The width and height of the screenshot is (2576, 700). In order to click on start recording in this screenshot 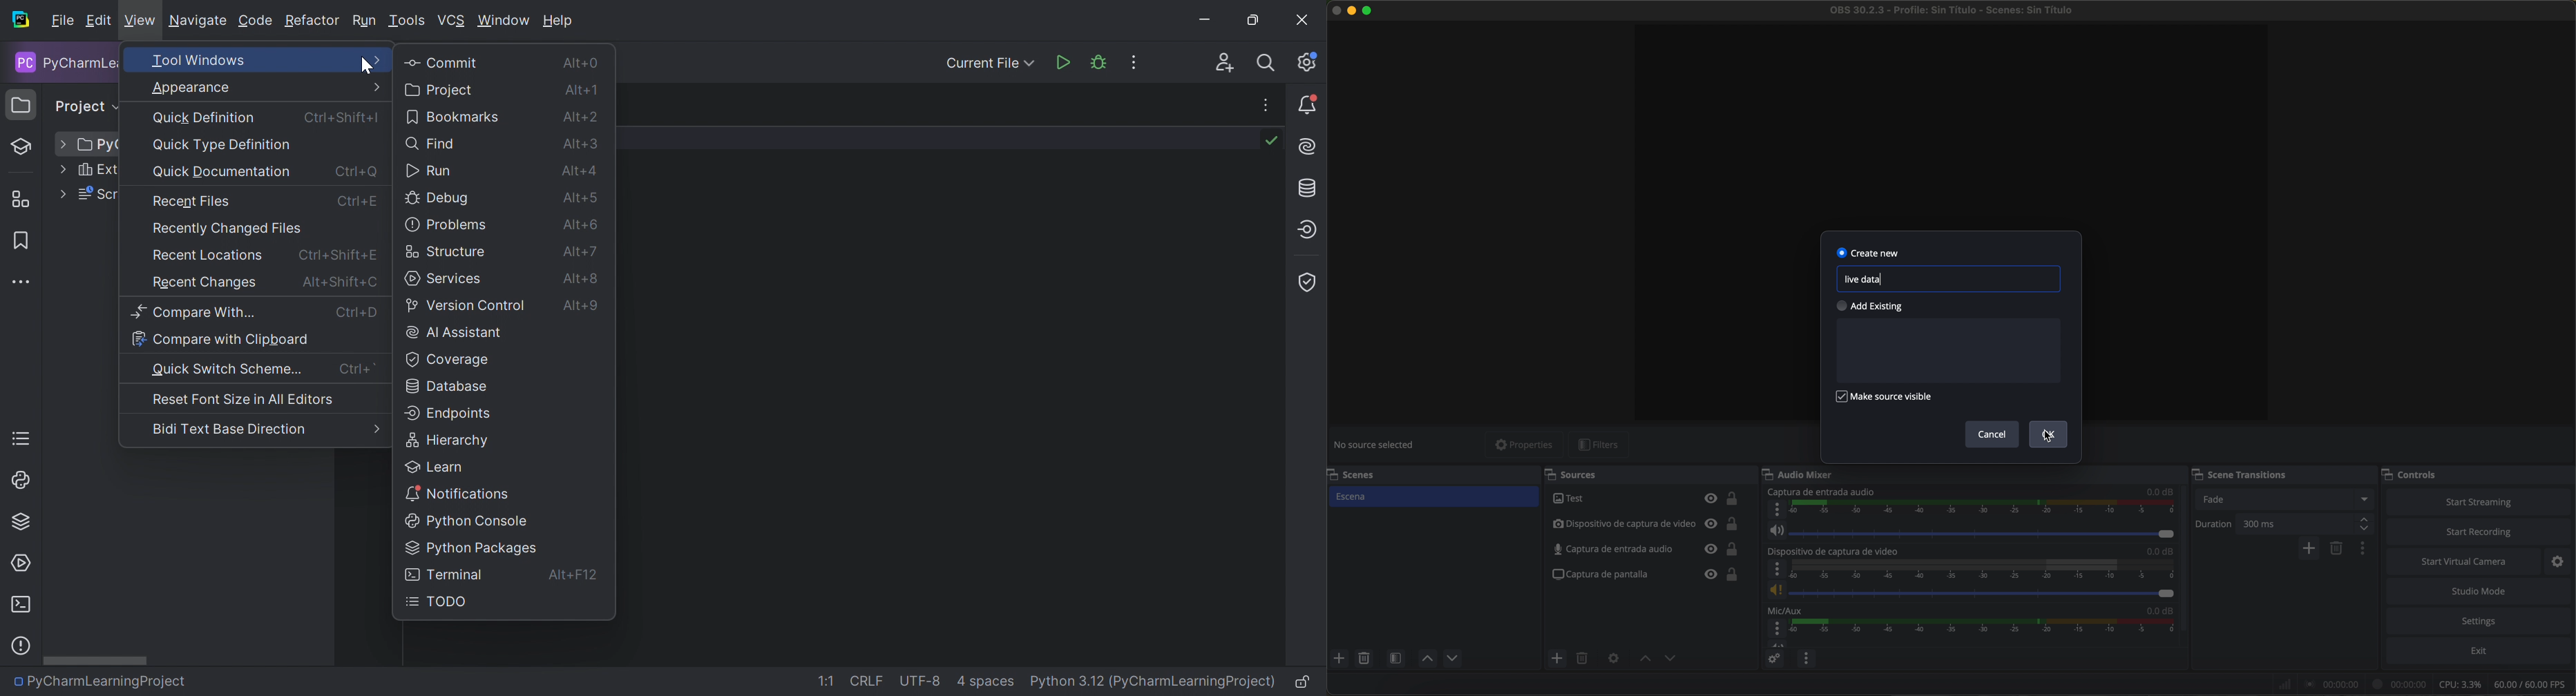, I will do `click(2479, 533)`.